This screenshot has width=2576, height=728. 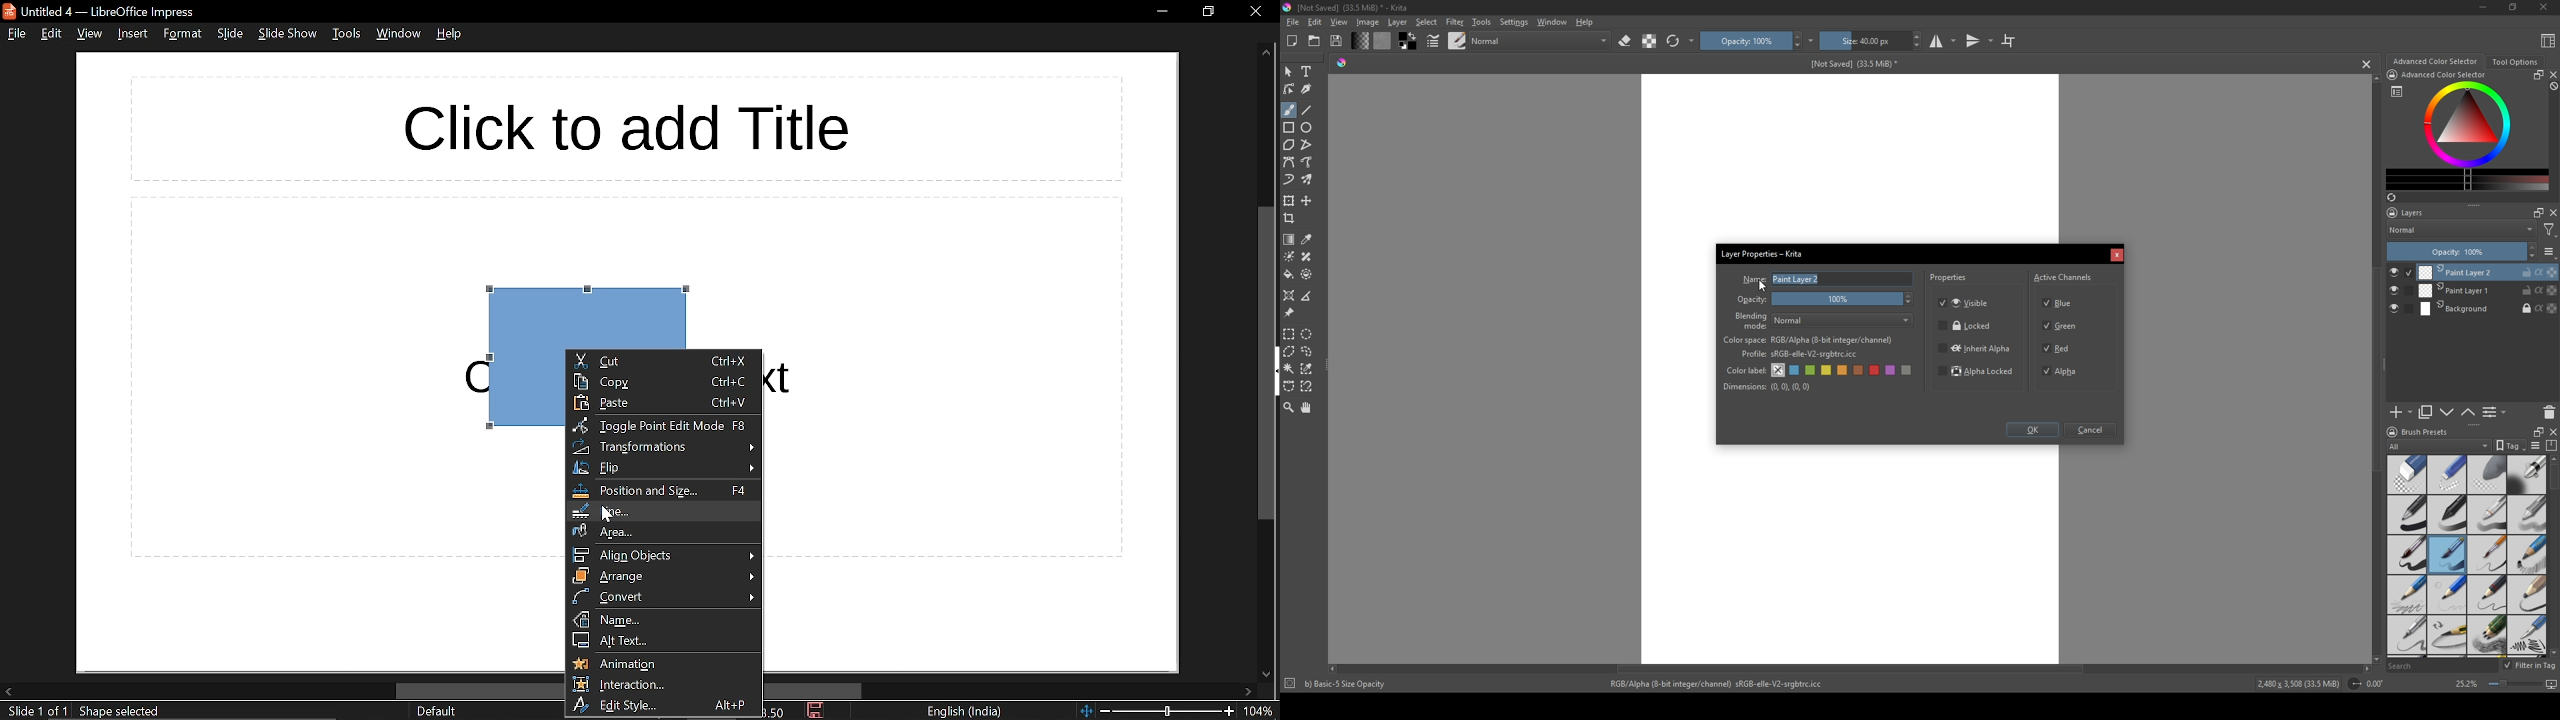 I want to click on arrange, so click(x=666, y=575).